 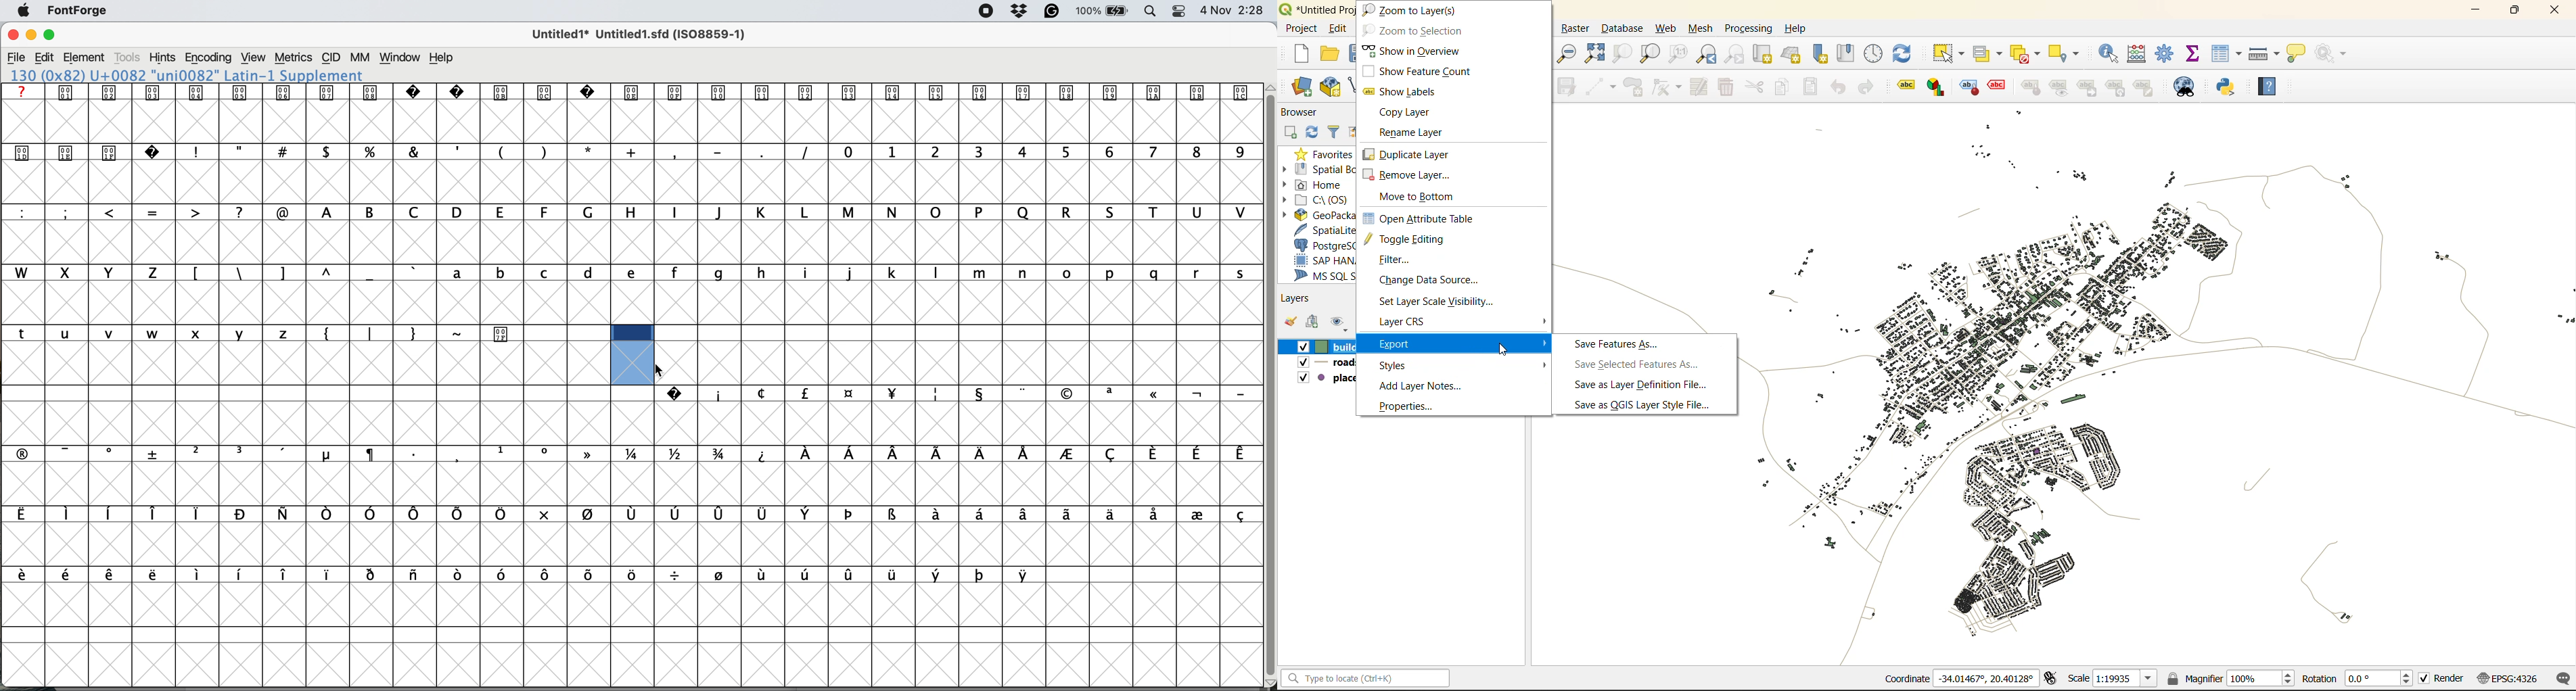 What do you see at coordinates (1867, 89) in the screenshot?
I see `redo` at bounding box center [1867, 89].